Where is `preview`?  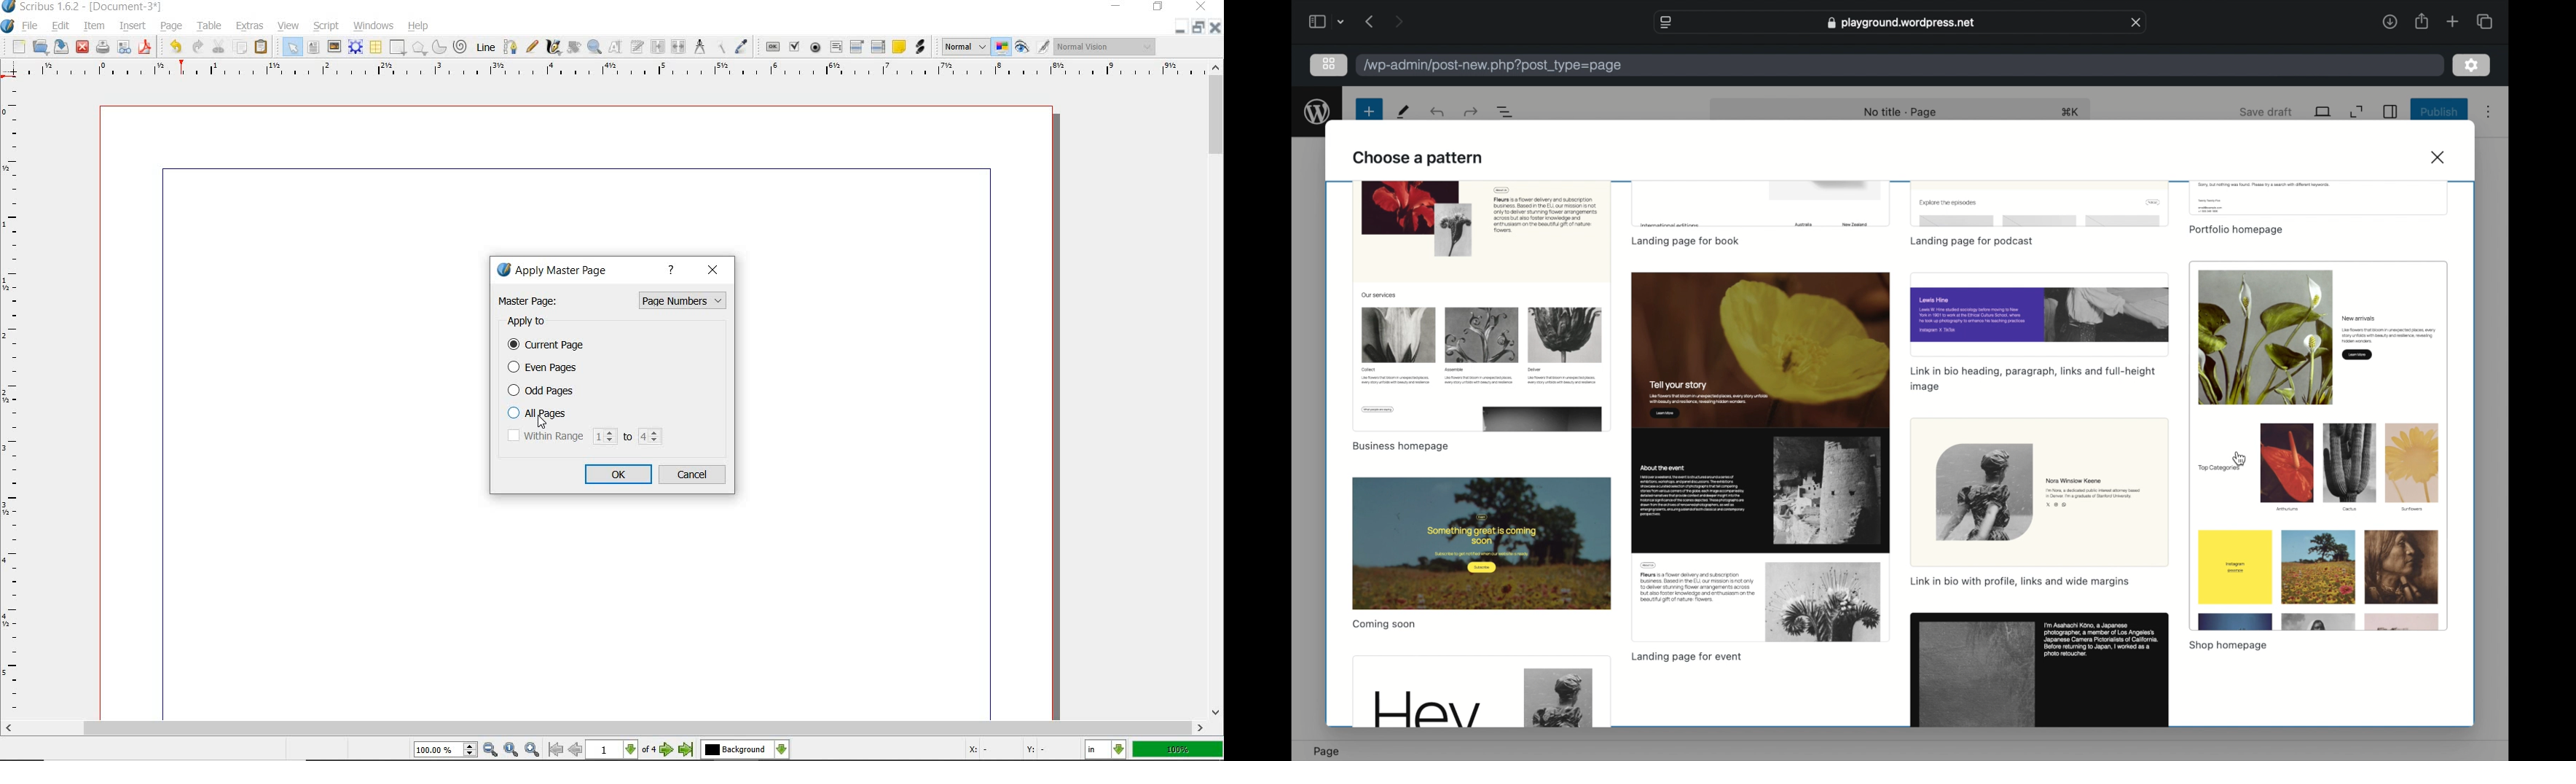
preview is located at coordinates (1481, 691).